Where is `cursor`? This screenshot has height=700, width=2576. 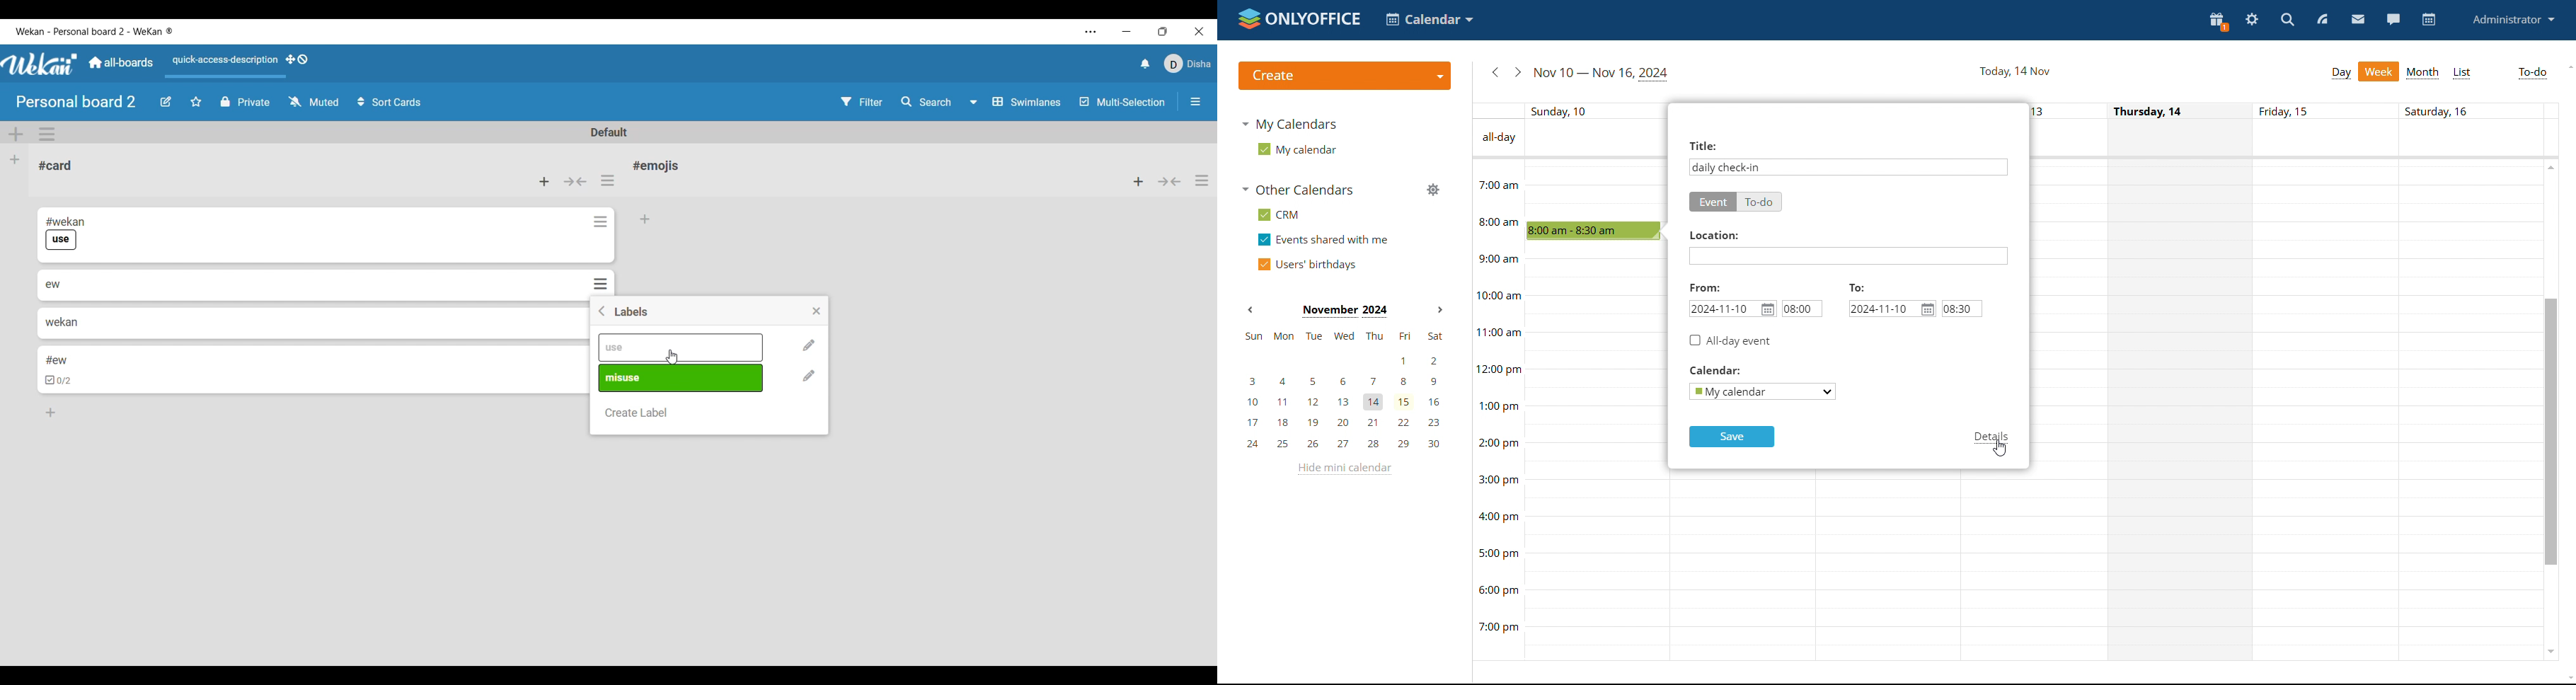
cursor is located at coordinates (2001, 449).